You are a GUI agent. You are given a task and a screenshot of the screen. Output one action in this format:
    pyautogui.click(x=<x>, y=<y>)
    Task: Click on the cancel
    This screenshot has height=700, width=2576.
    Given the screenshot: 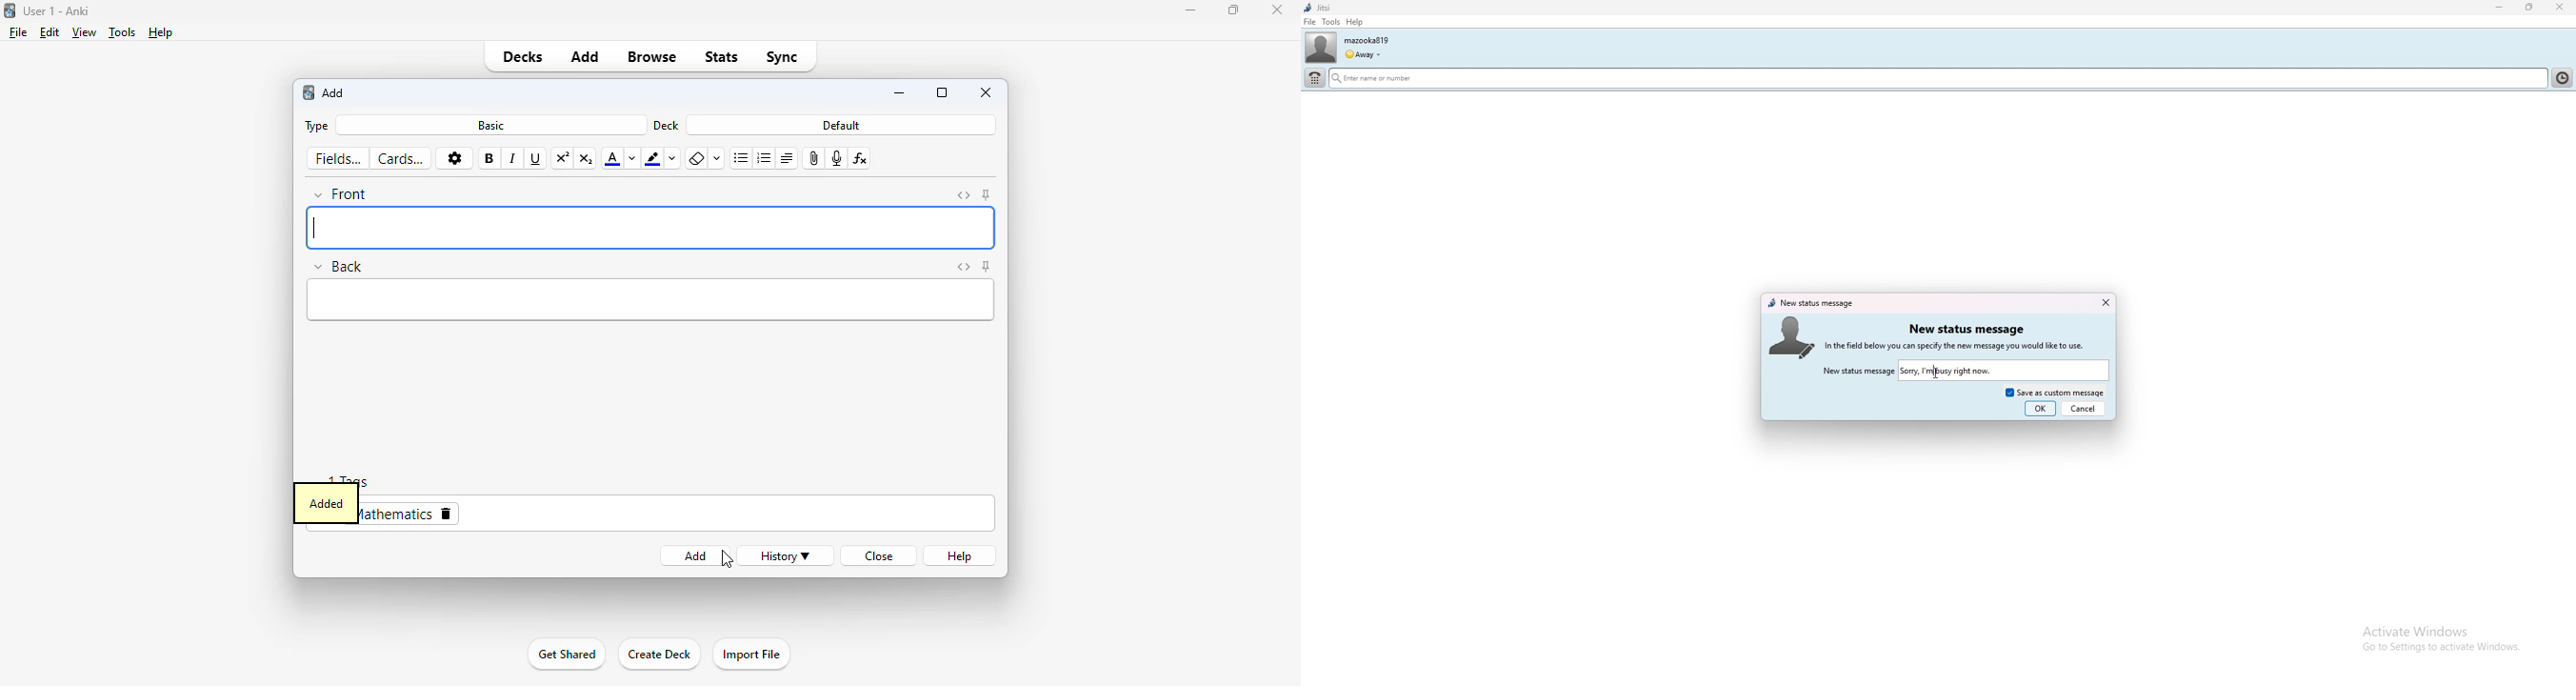 What is the action you would take?
    pyautogui.click(x=2084, y=408)
    